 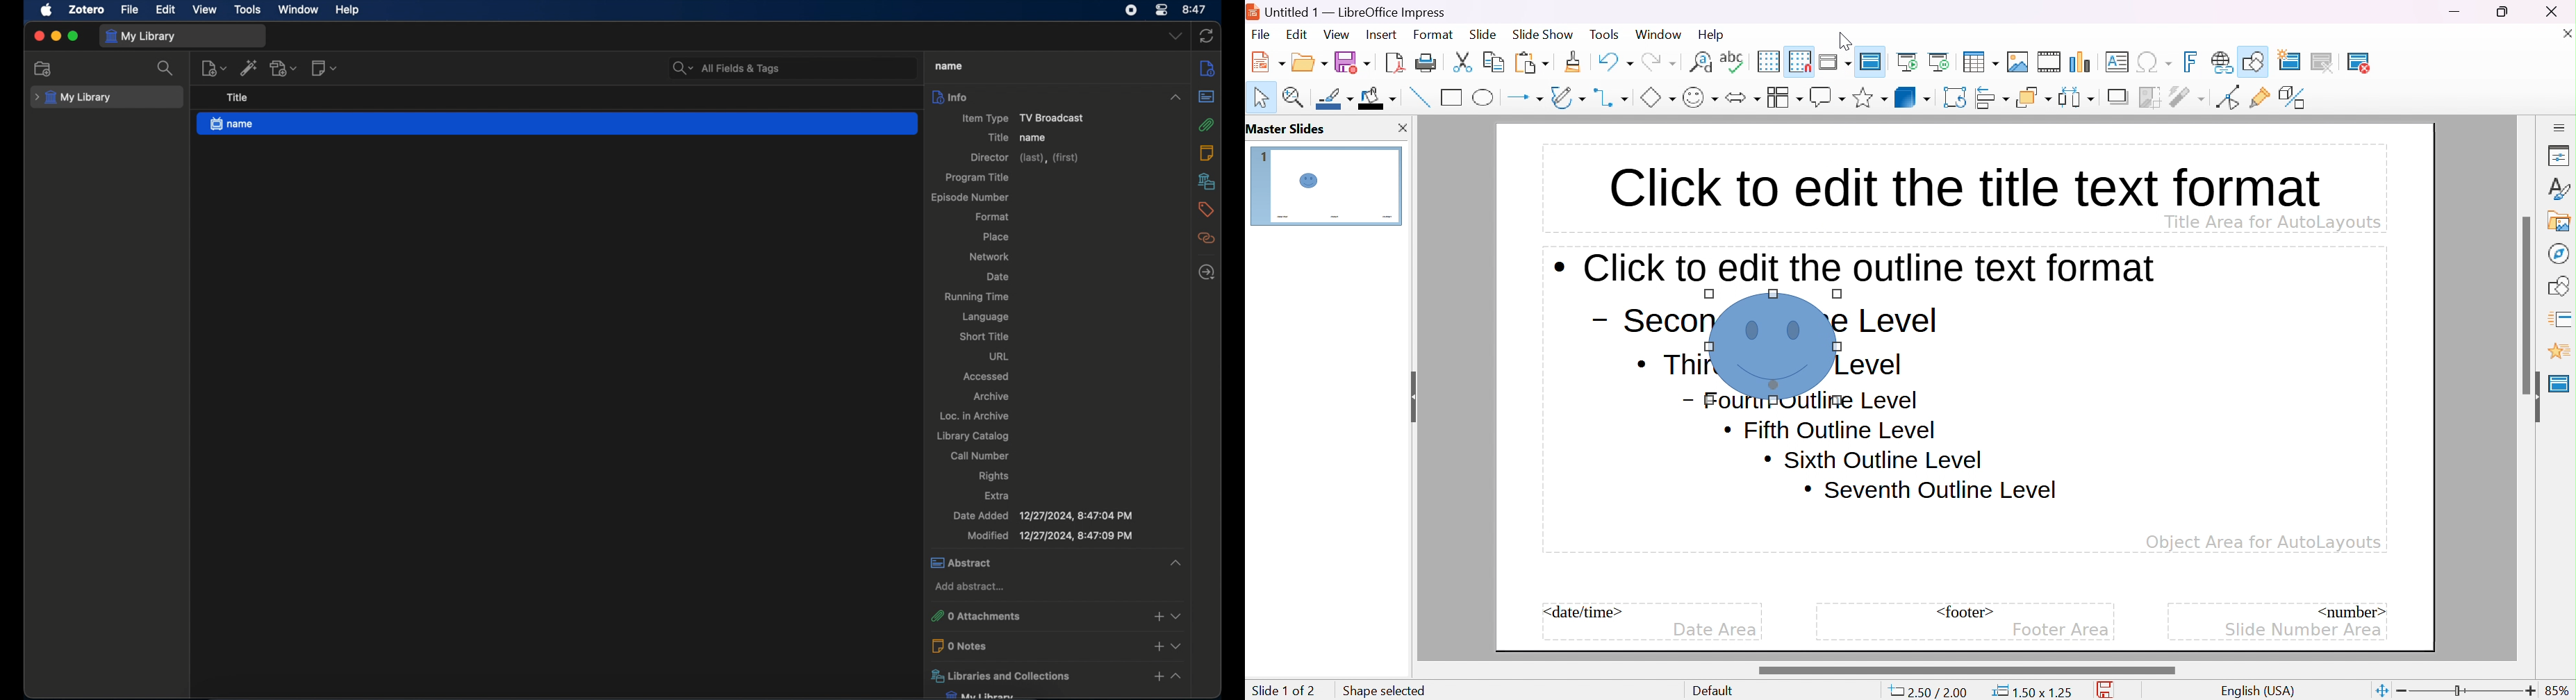 I want to click on slider, so click(x=1965, y=670).